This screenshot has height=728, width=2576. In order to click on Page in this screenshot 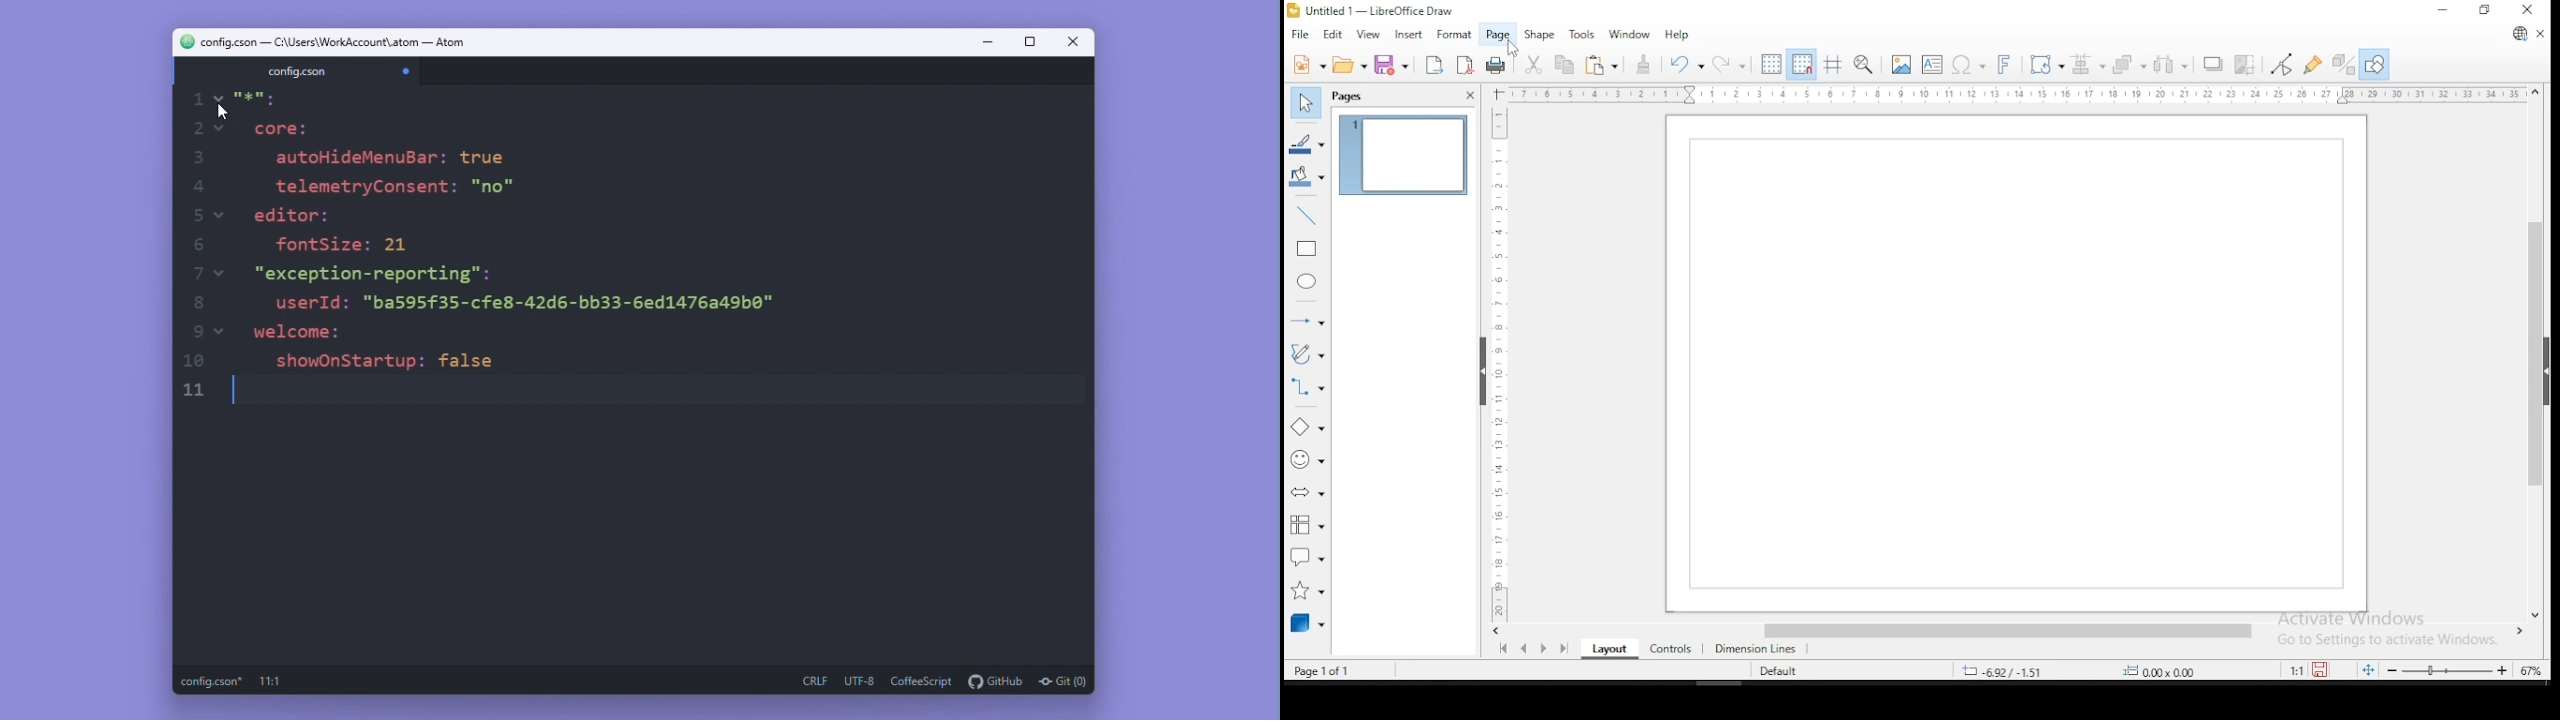, I will do `click(2021, 363)`.